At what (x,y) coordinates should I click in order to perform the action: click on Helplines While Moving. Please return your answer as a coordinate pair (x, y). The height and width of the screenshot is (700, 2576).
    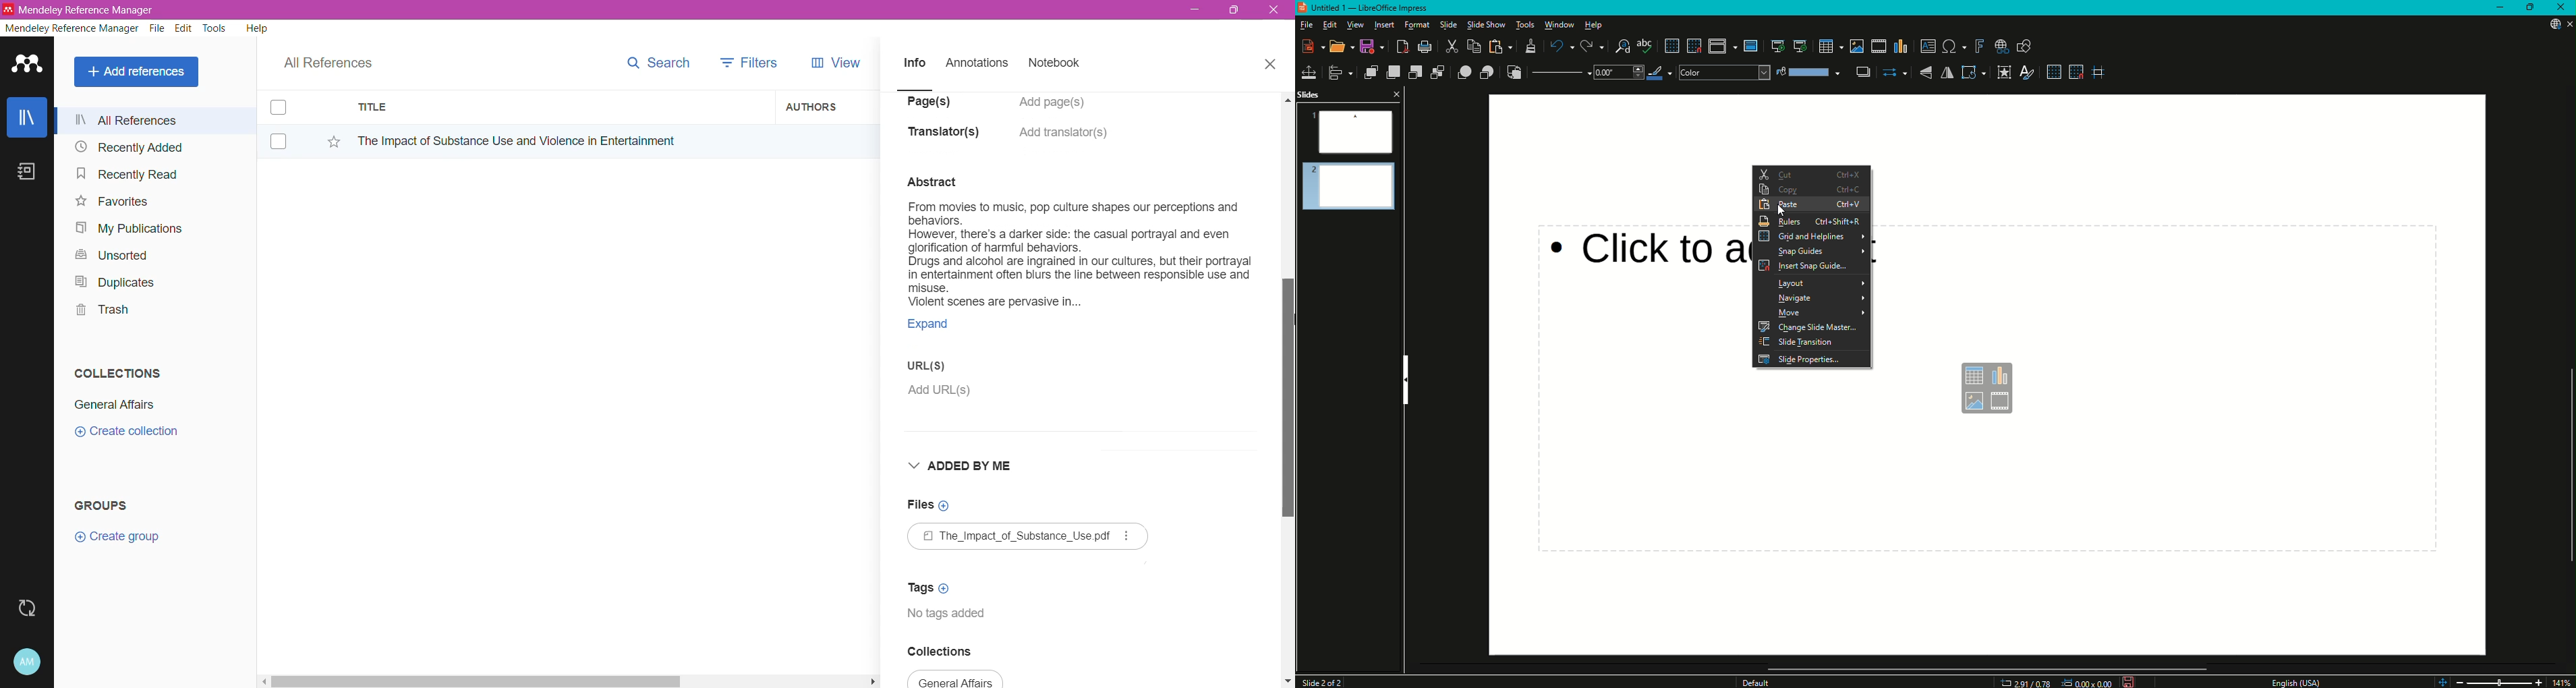
    Looking at the image, I should click on (2103, 73).